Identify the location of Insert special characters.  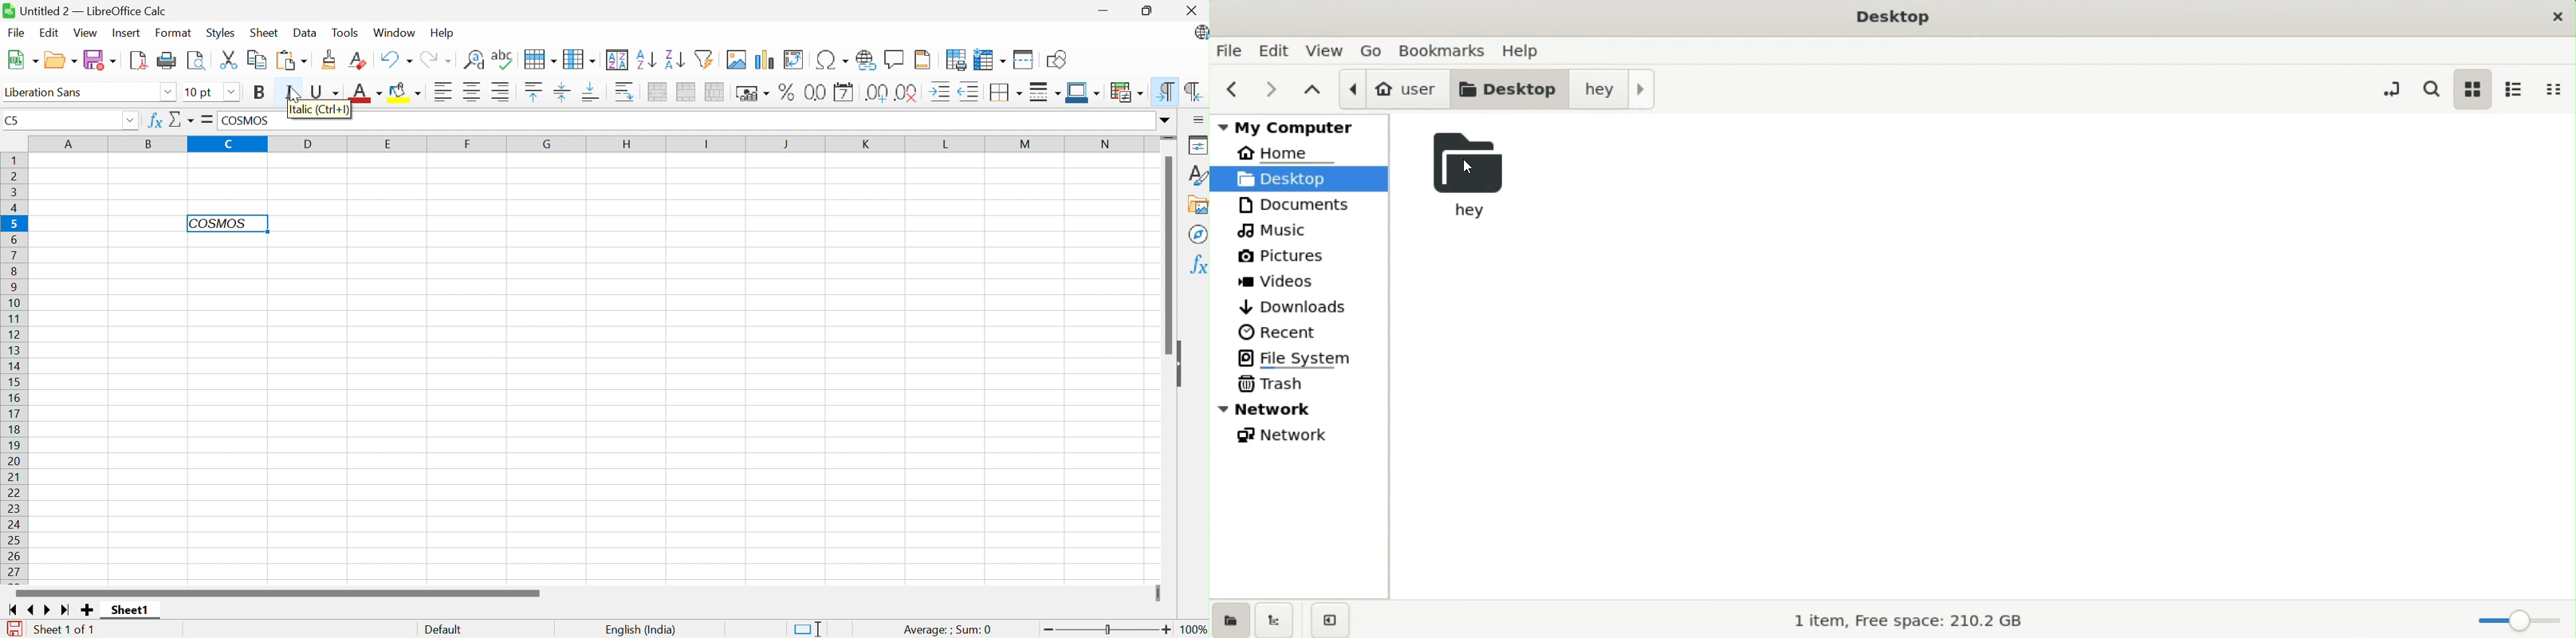
(832, 59).